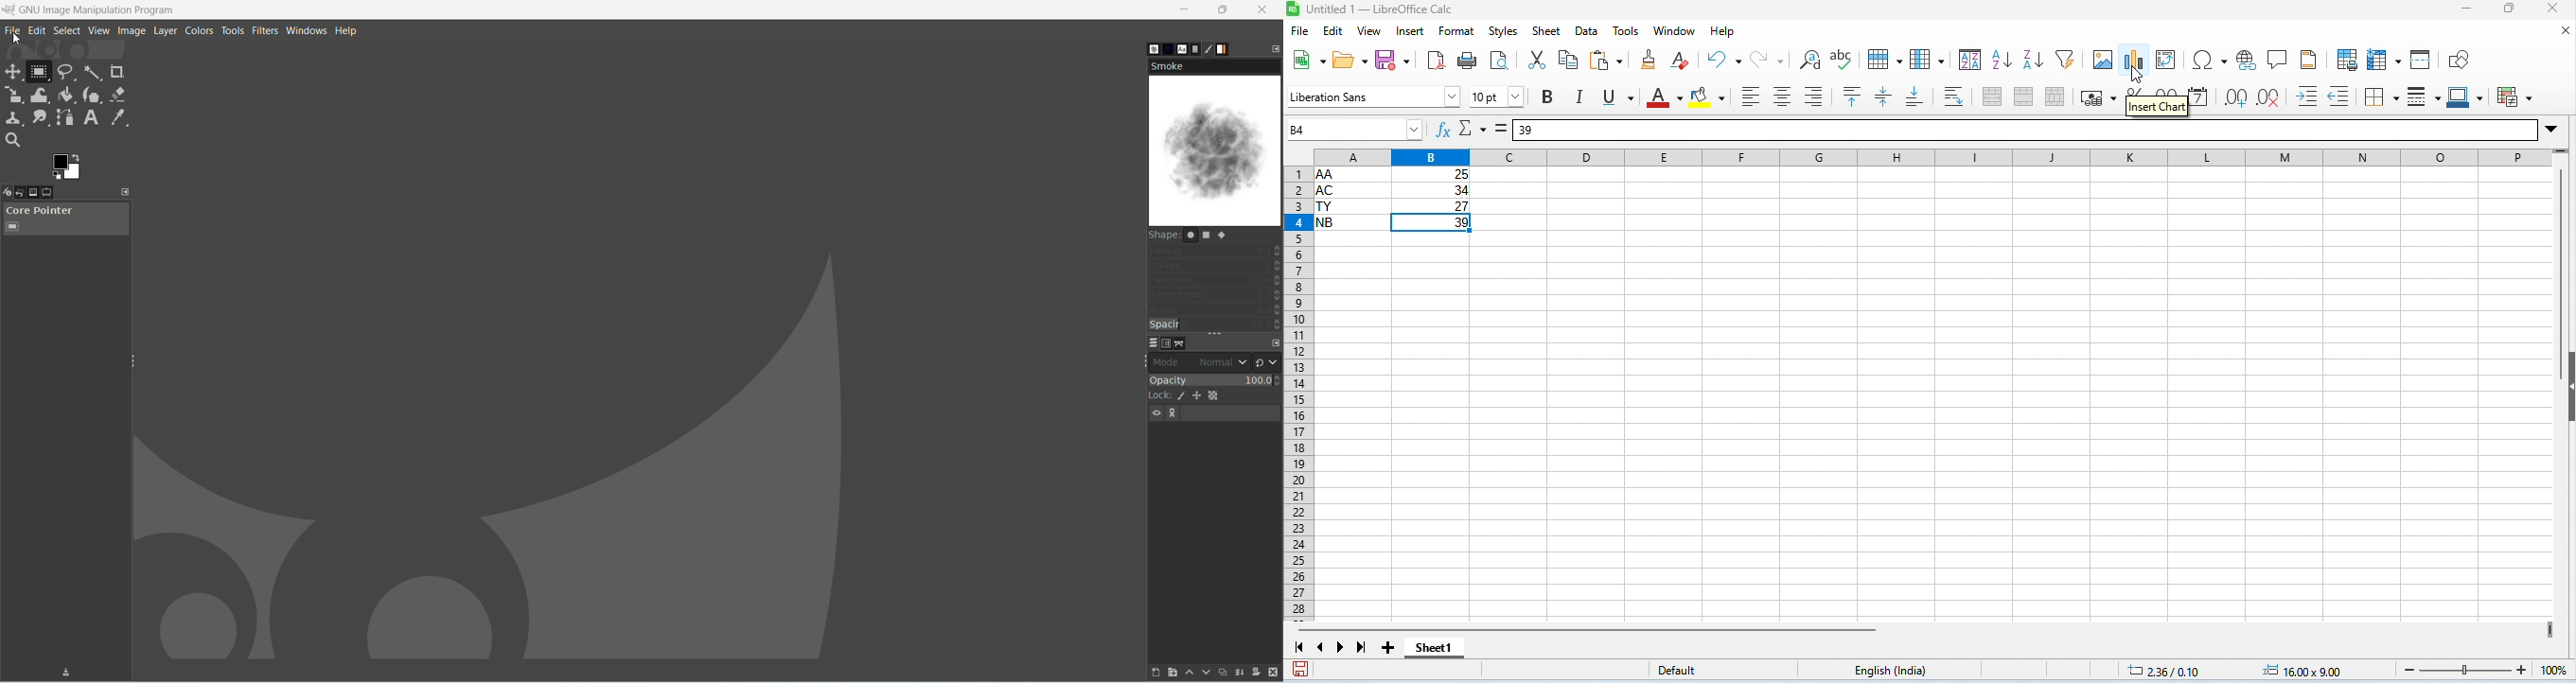 This screenshot has height=700, width=2576. Describe the element at coordinates (1548, 32) in the screenshot. I see `sheet` at that location.